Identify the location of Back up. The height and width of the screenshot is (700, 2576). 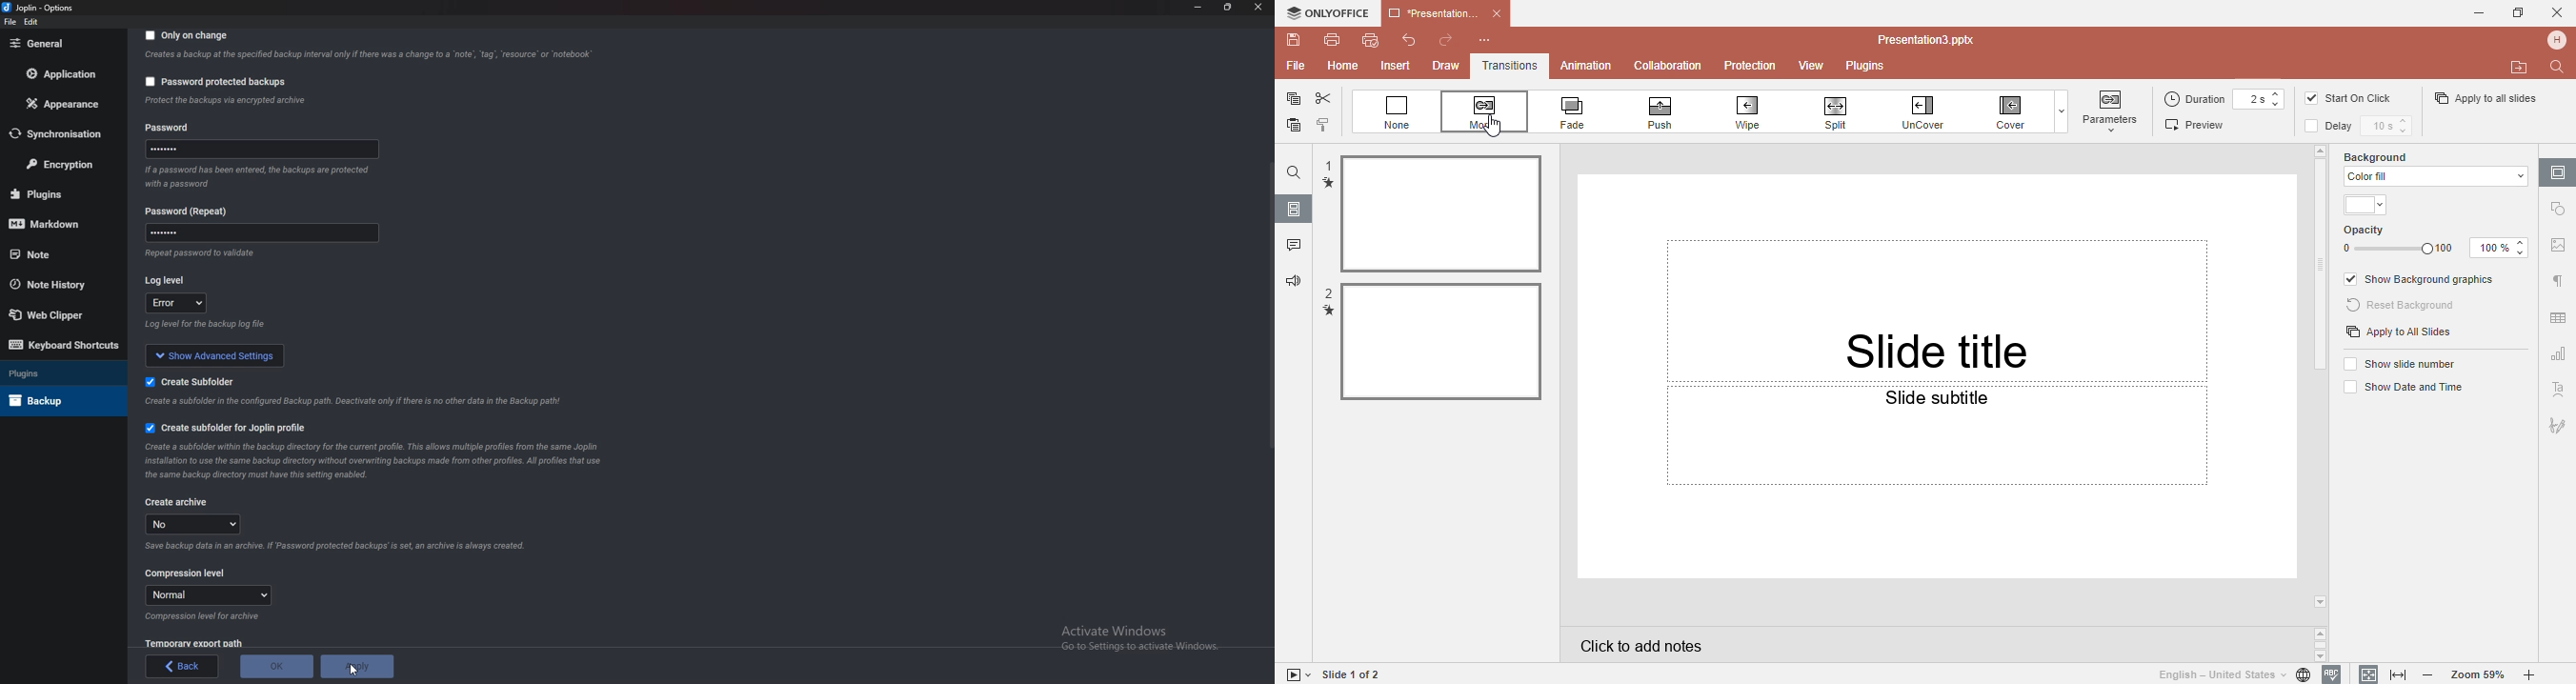
(54, 400).